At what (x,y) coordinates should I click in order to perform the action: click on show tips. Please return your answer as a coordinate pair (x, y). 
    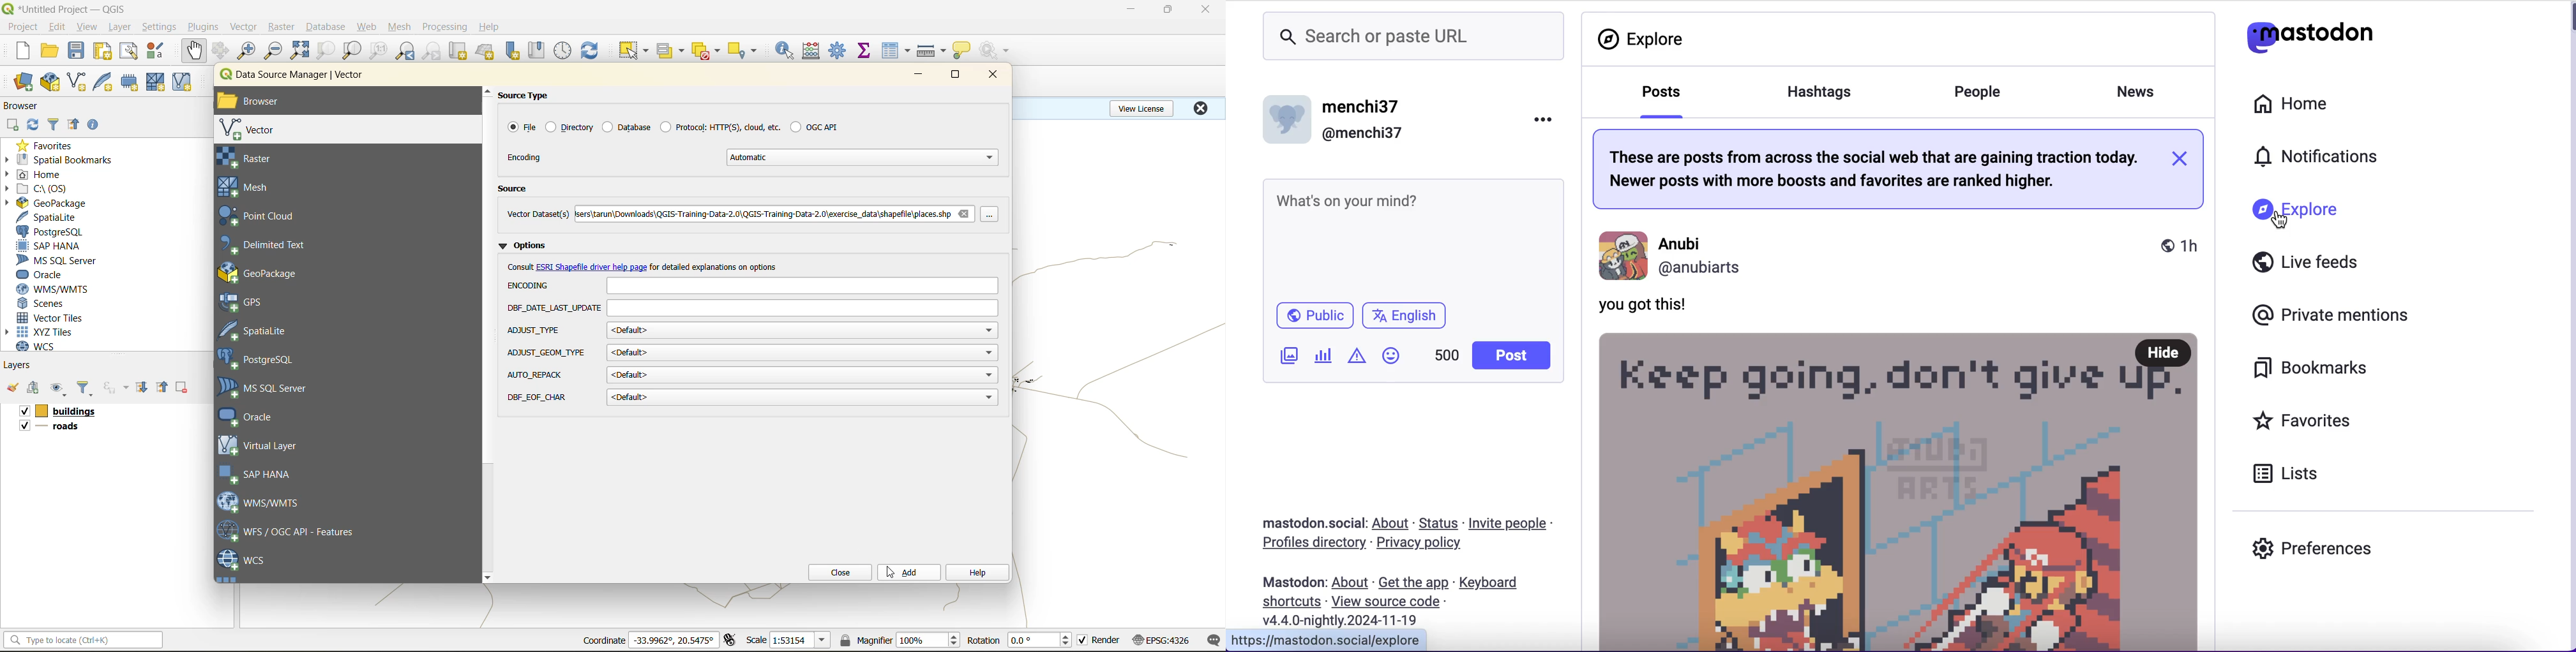
    Looking at the image, I should click on (962, 51).